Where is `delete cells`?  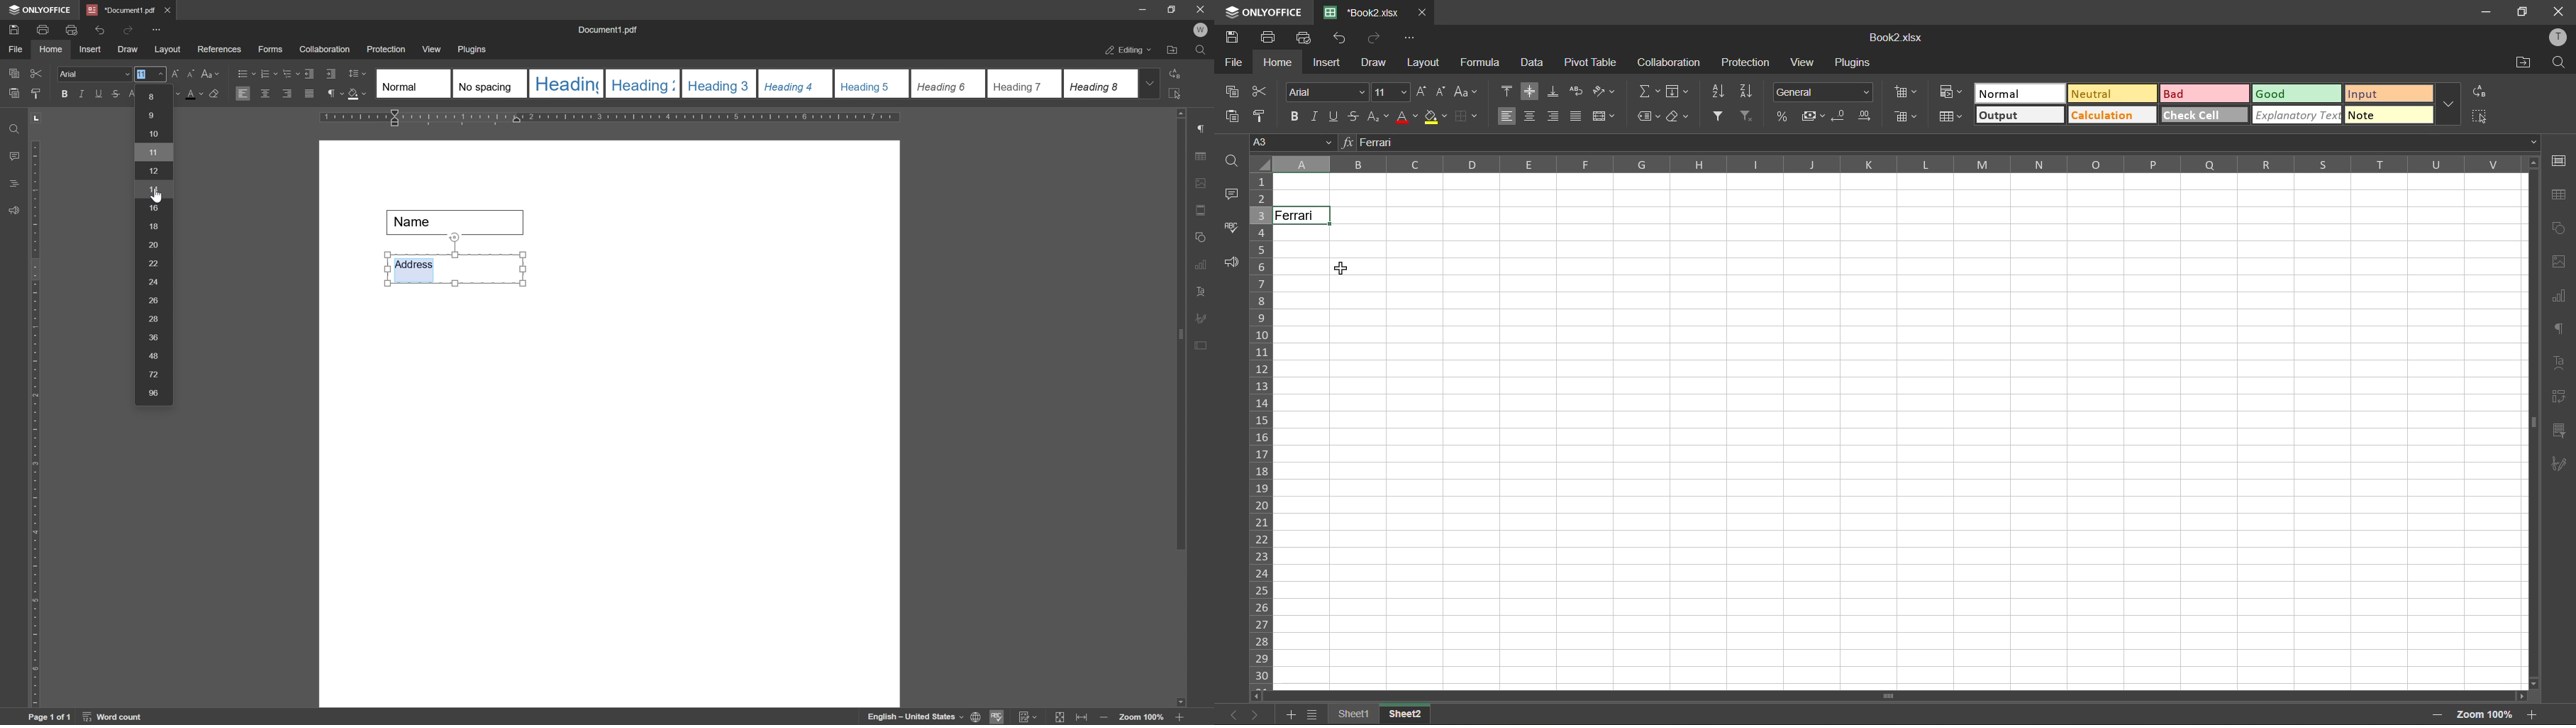
delete cells is located at coordinates (1906, 116).